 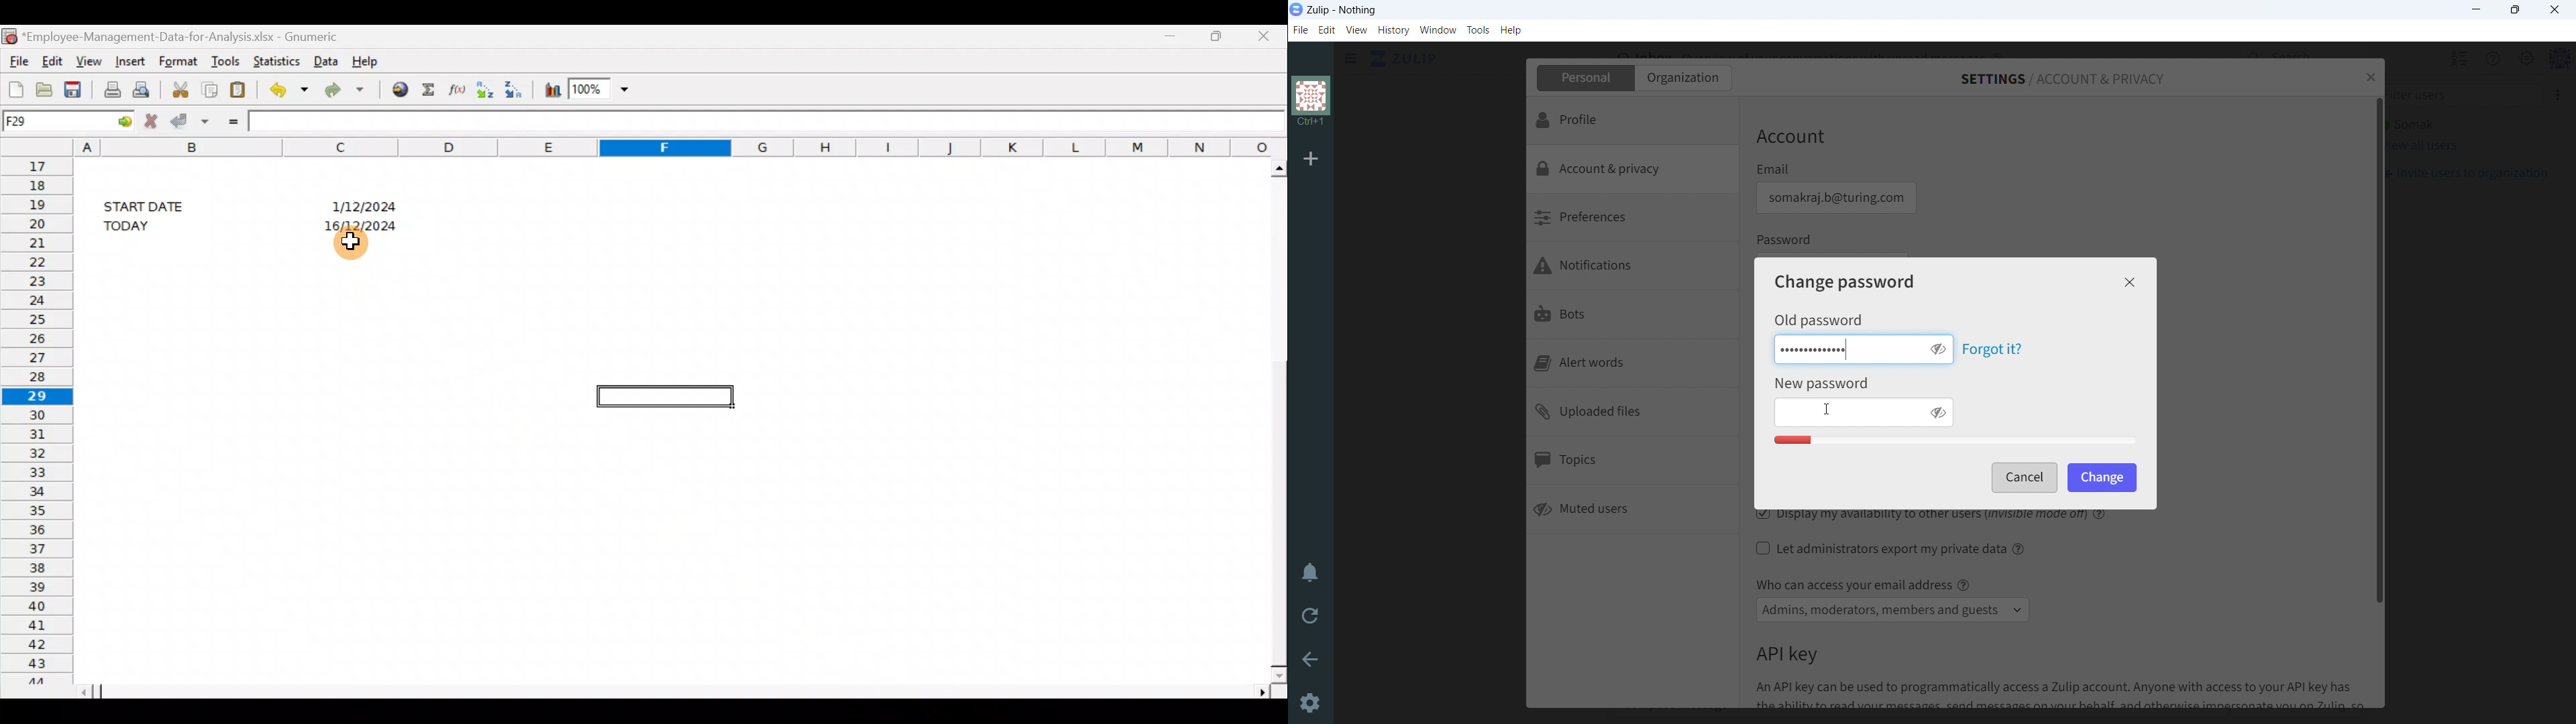 What do you see at coordinates (1584, 78) in the screenshot?
I see `personal` at bounding box center [1584, 78].